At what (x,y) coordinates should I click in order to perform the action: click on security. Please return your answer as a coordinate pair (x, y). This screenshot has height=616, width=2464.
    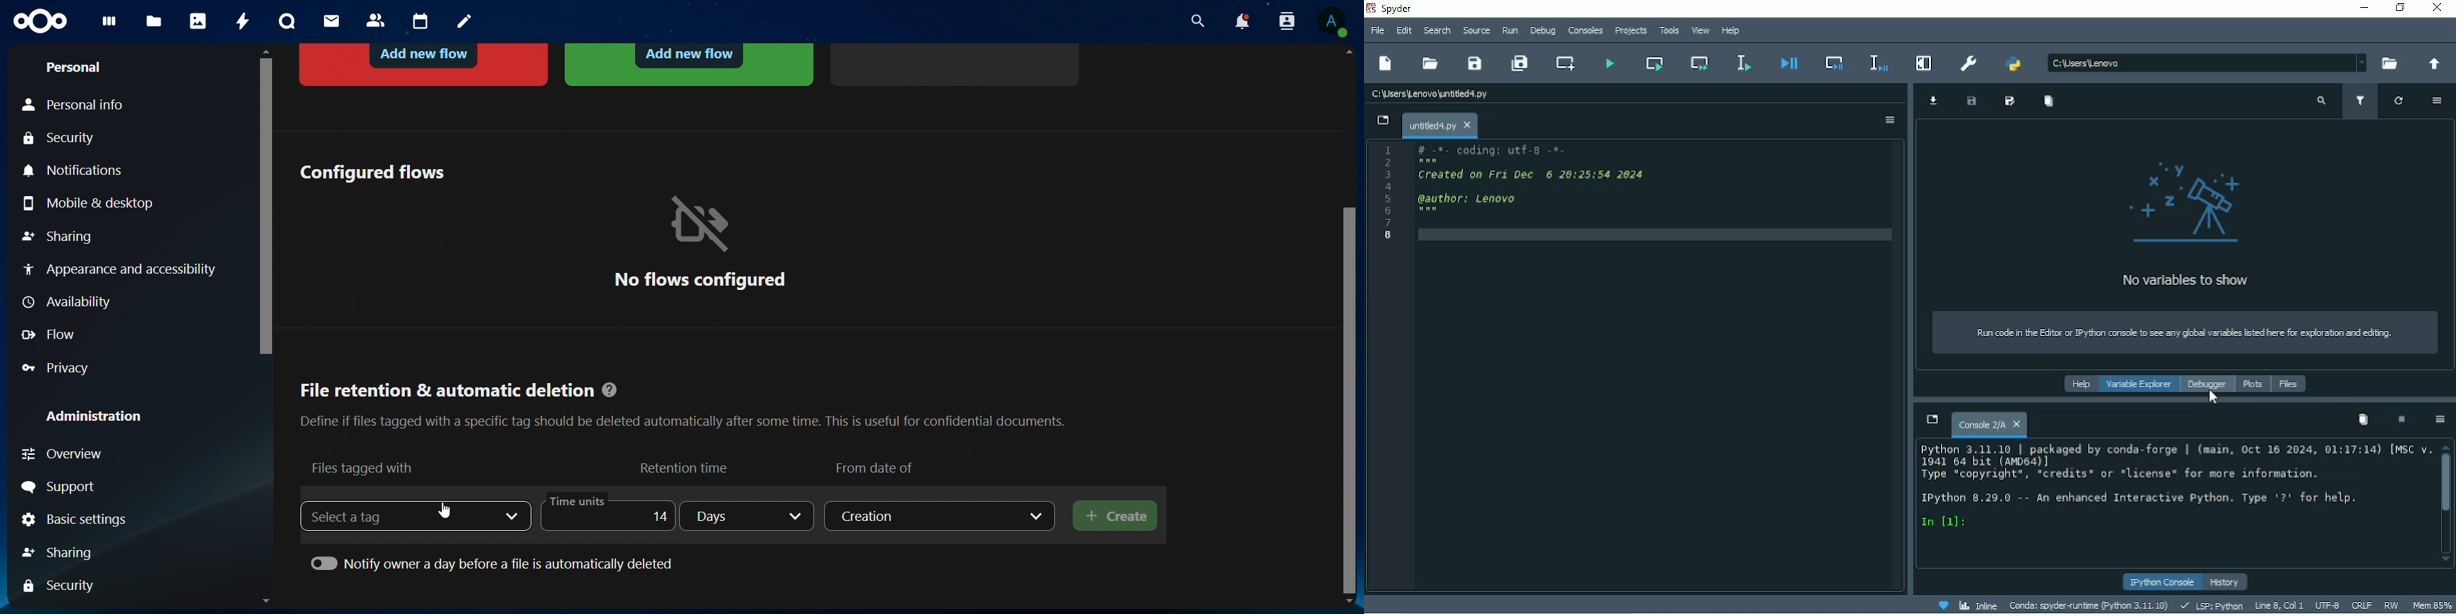
    Looking at the image, I should click on (64, 585).